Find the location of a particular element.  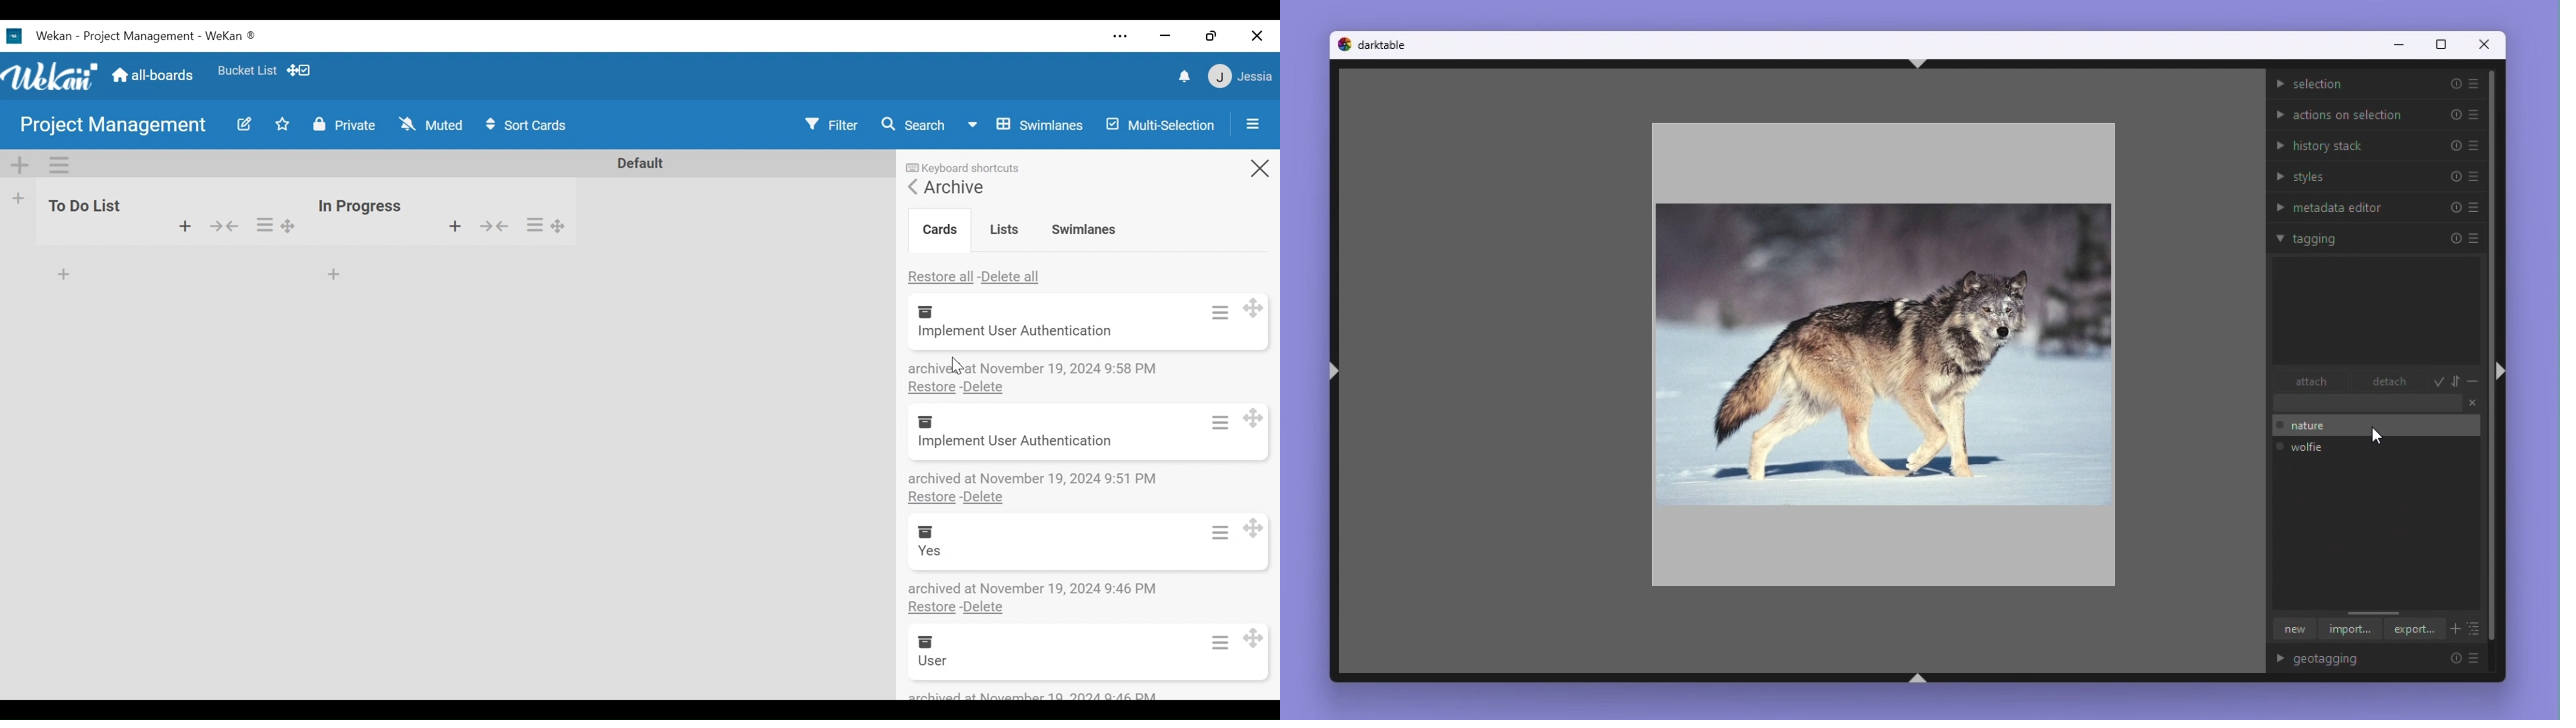

Board View is located at coordinates (1027, 126).